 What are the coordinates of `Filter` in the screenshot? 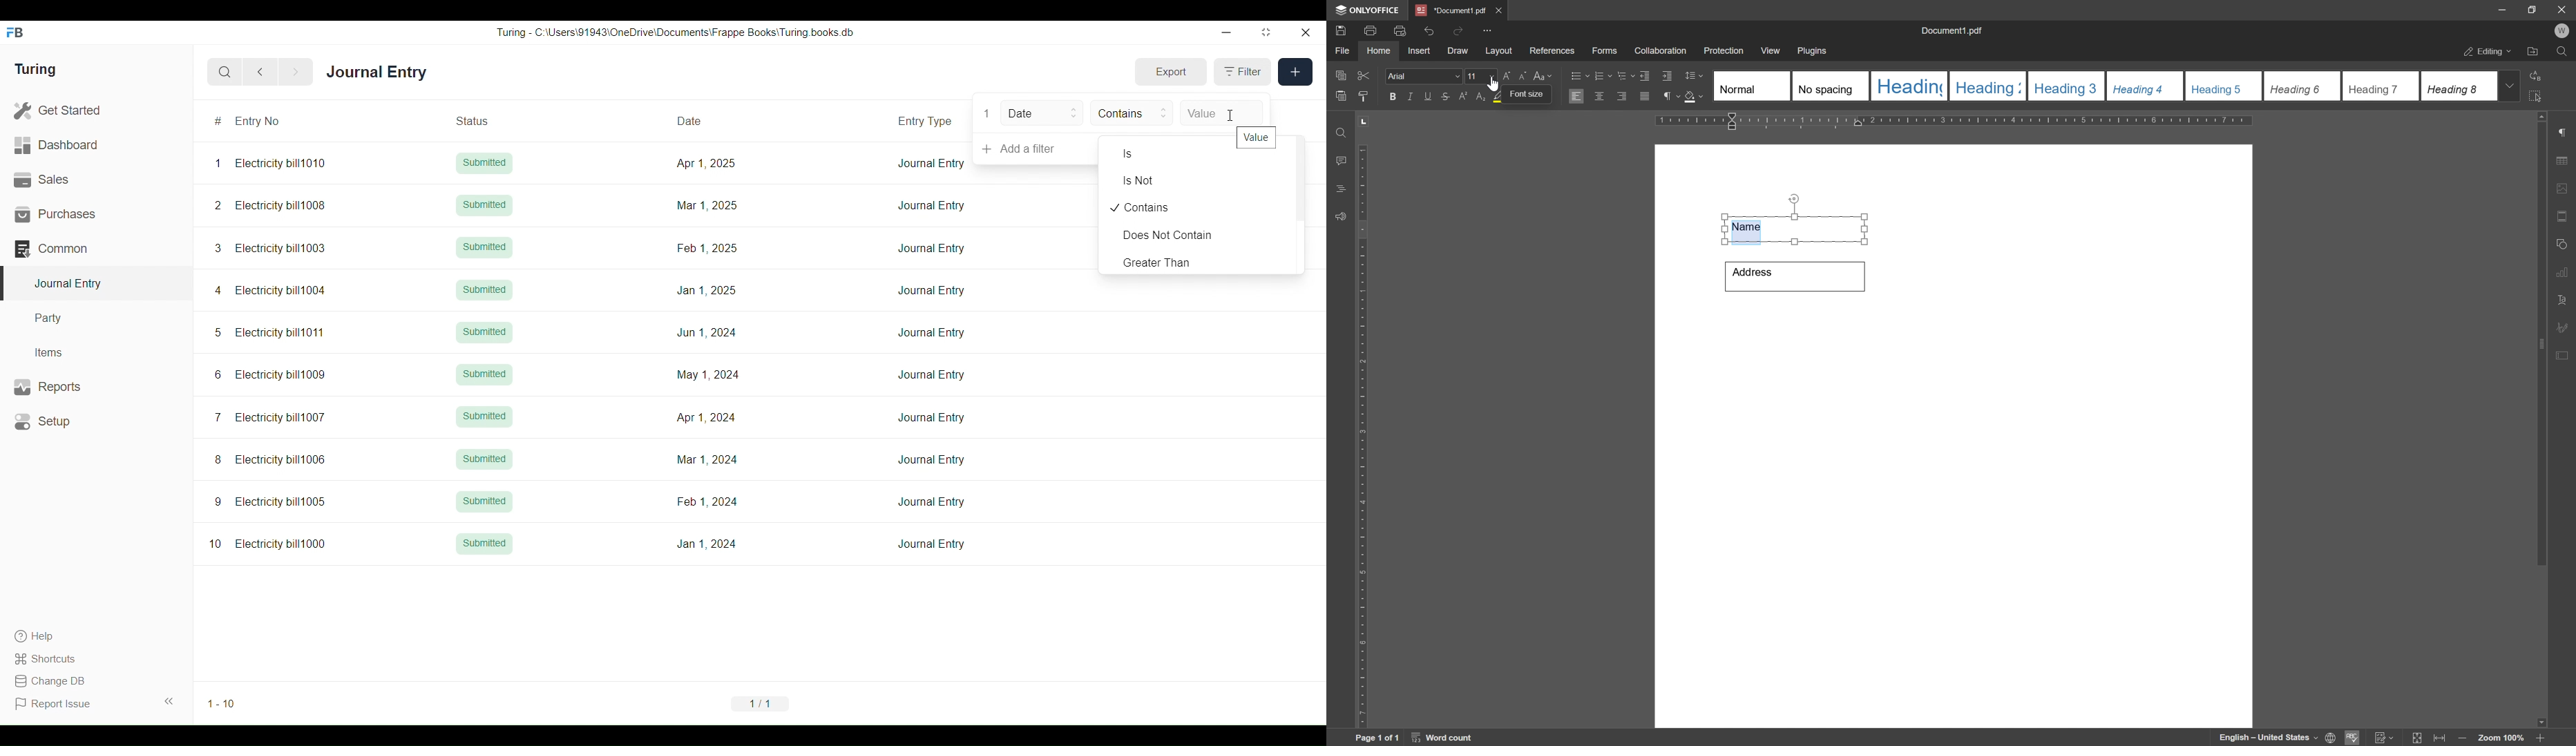 It's located at (1243, 72).